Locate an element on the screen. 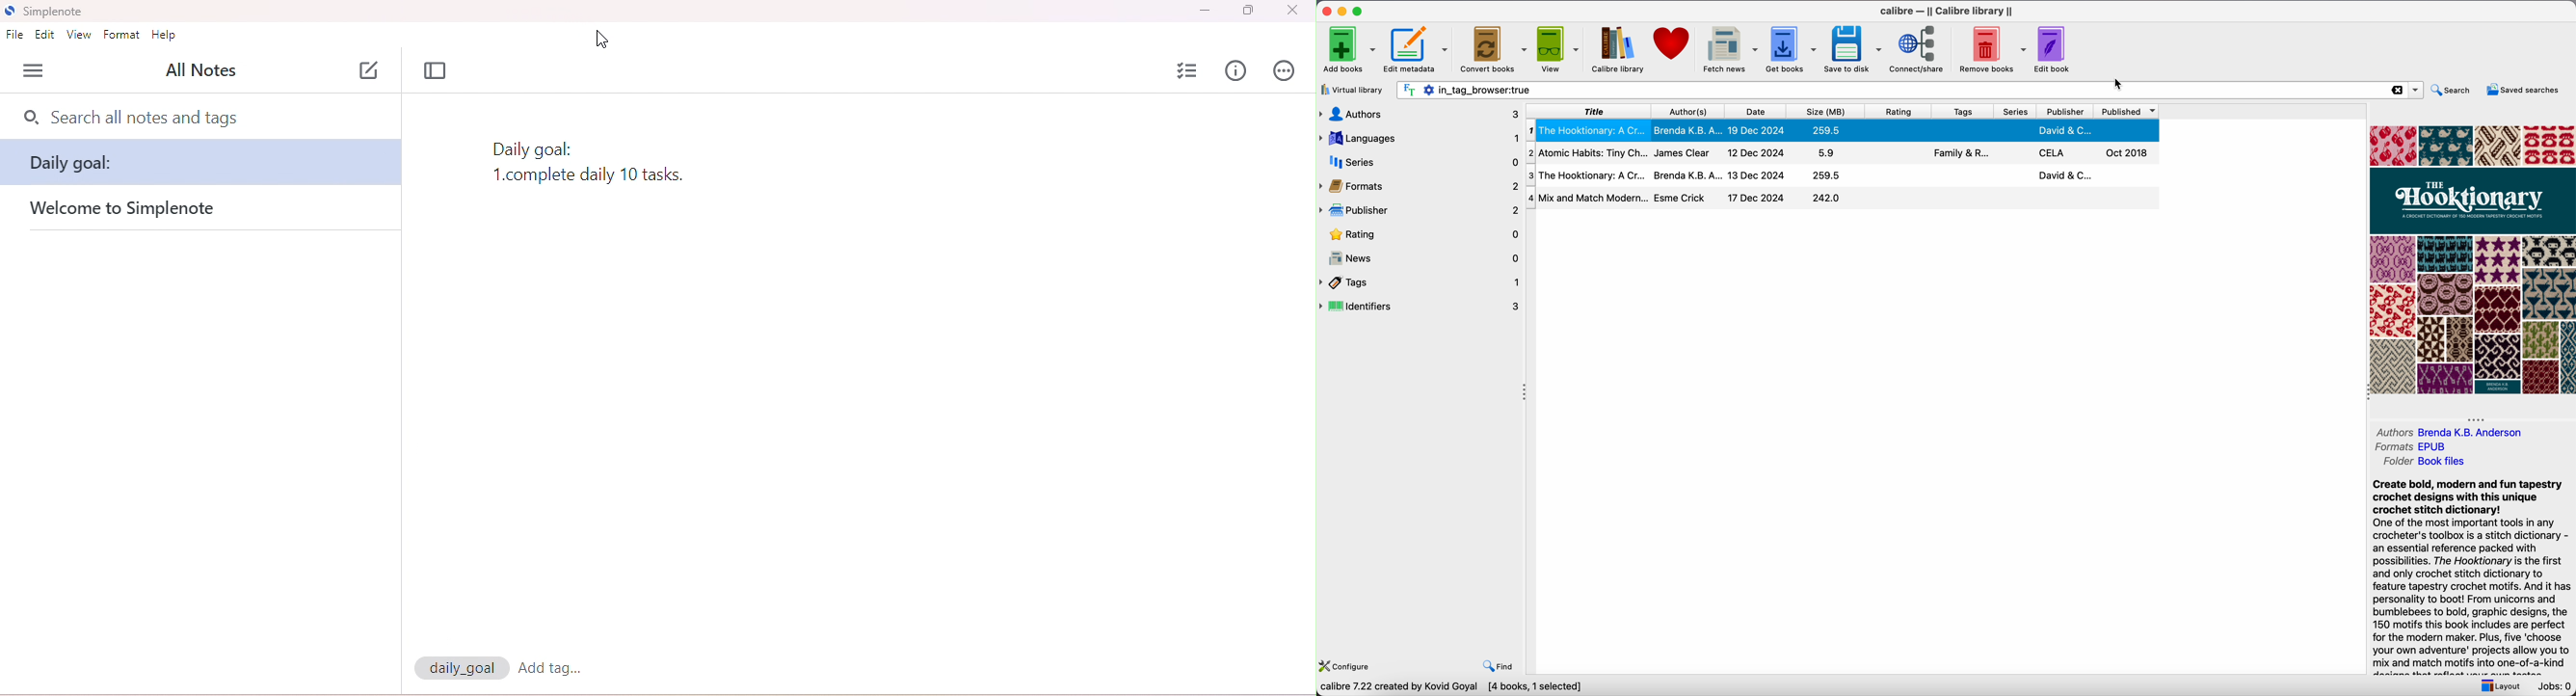  remove books is located at coordinates (1992, 47).